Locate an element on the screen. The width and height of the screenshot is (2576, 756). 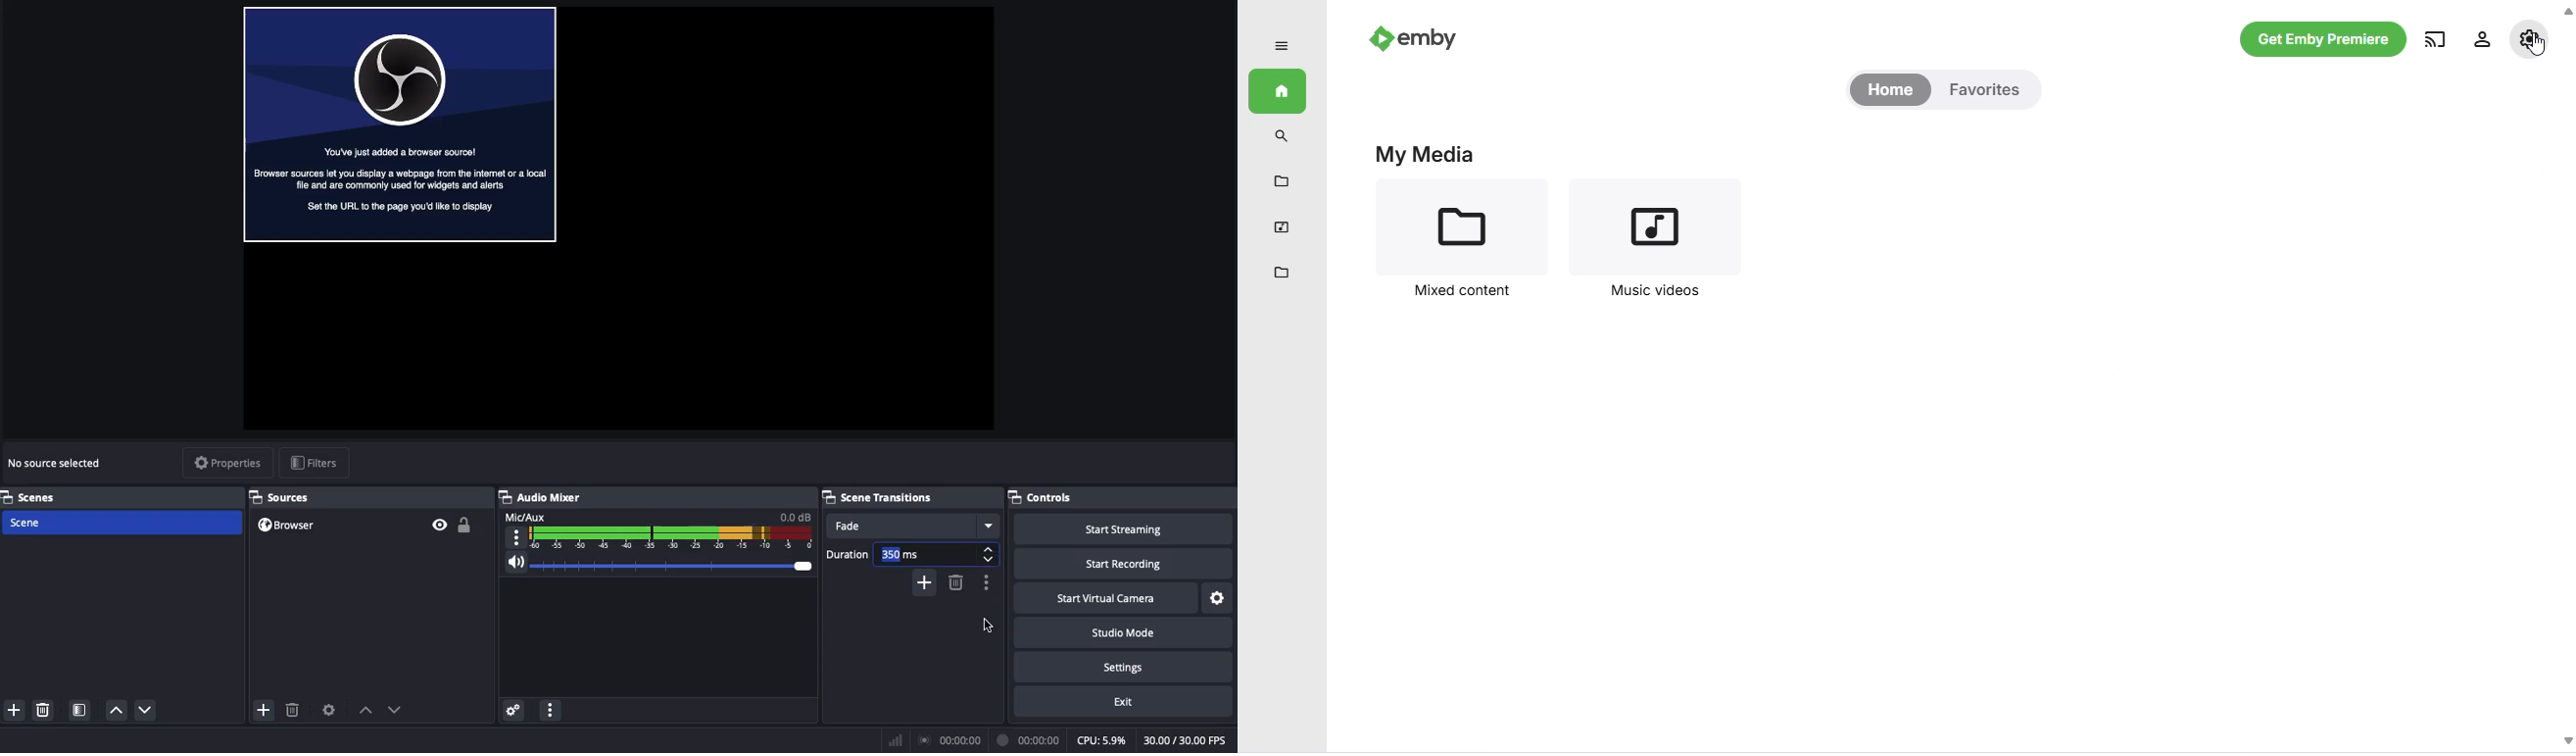
Settings is located at coordinates (1127, 668).